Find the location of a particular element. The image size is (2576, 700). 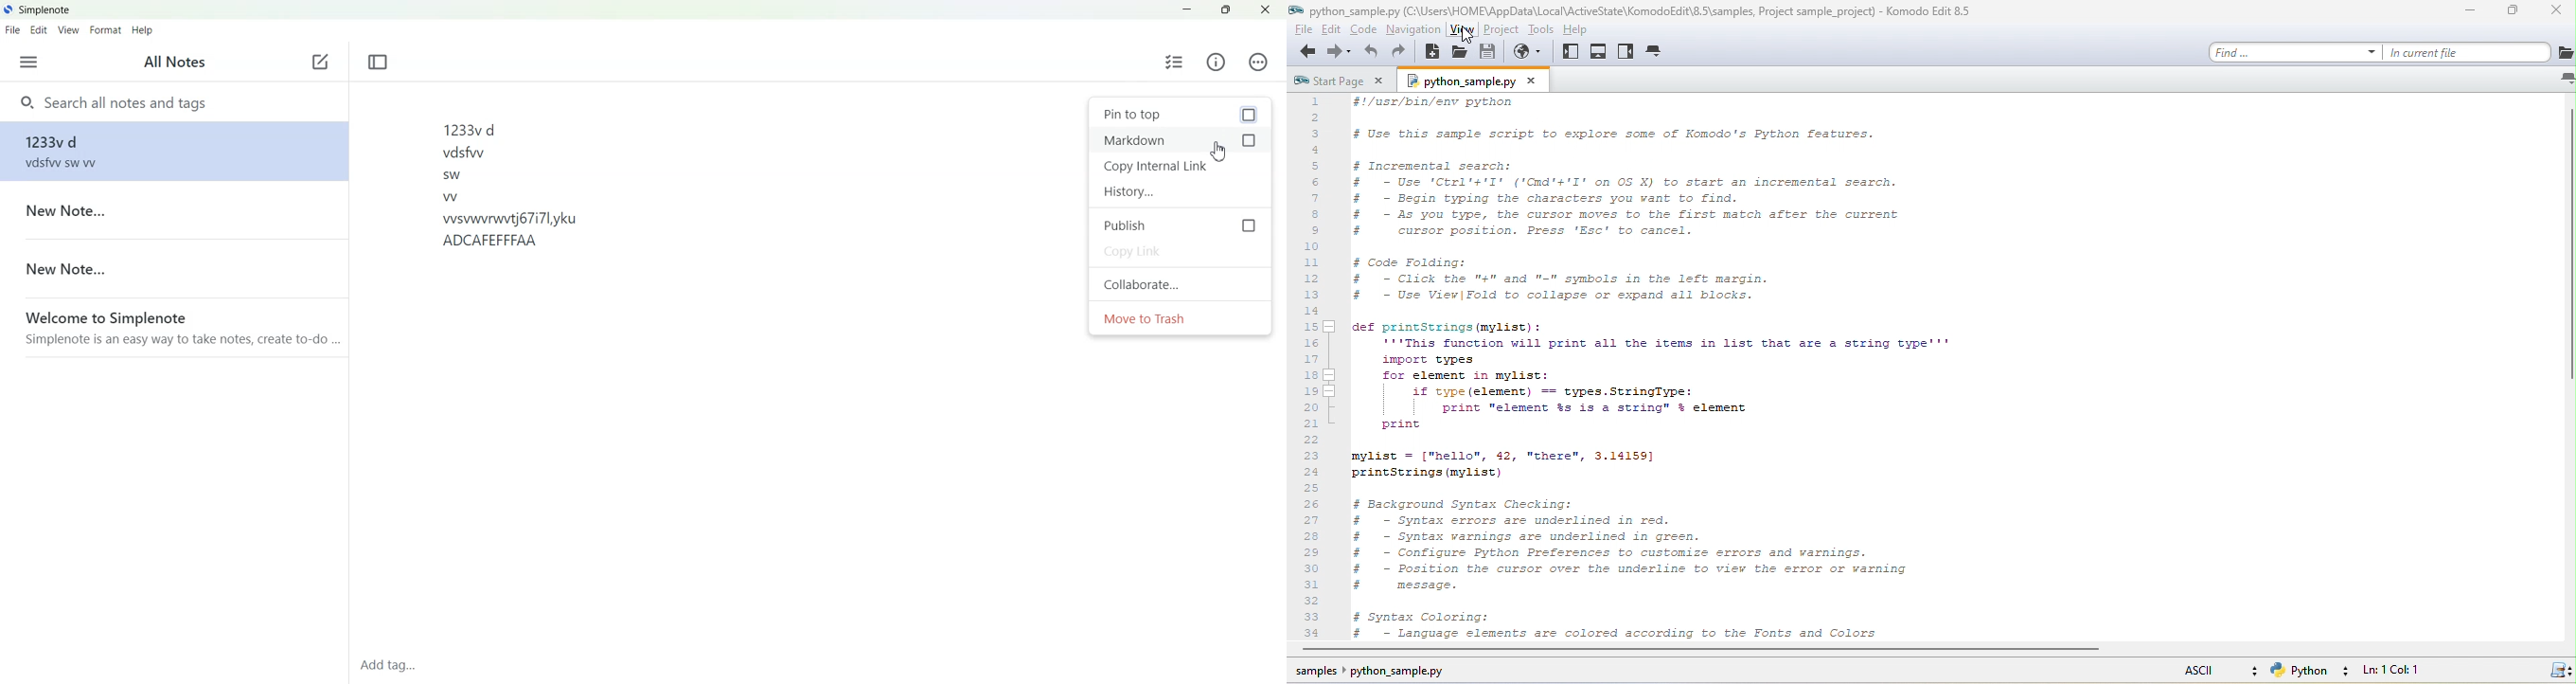

Publish Checkbox is located at coordinates (1181, 225).